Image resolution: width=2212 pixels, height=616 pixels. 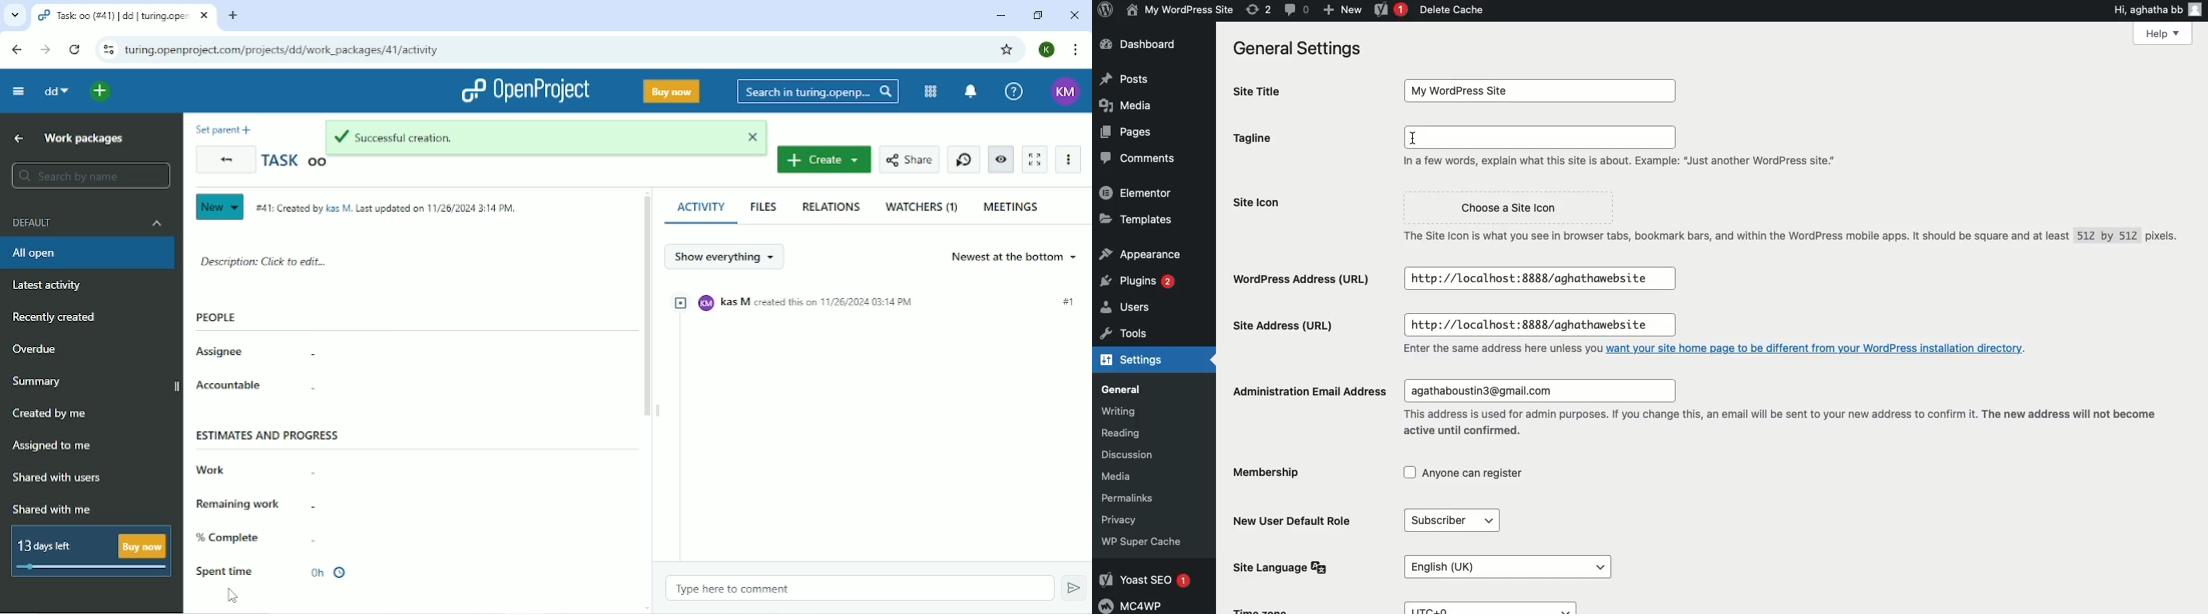 I want to click on 13 days left Buy now, so click(x=89, y=551).